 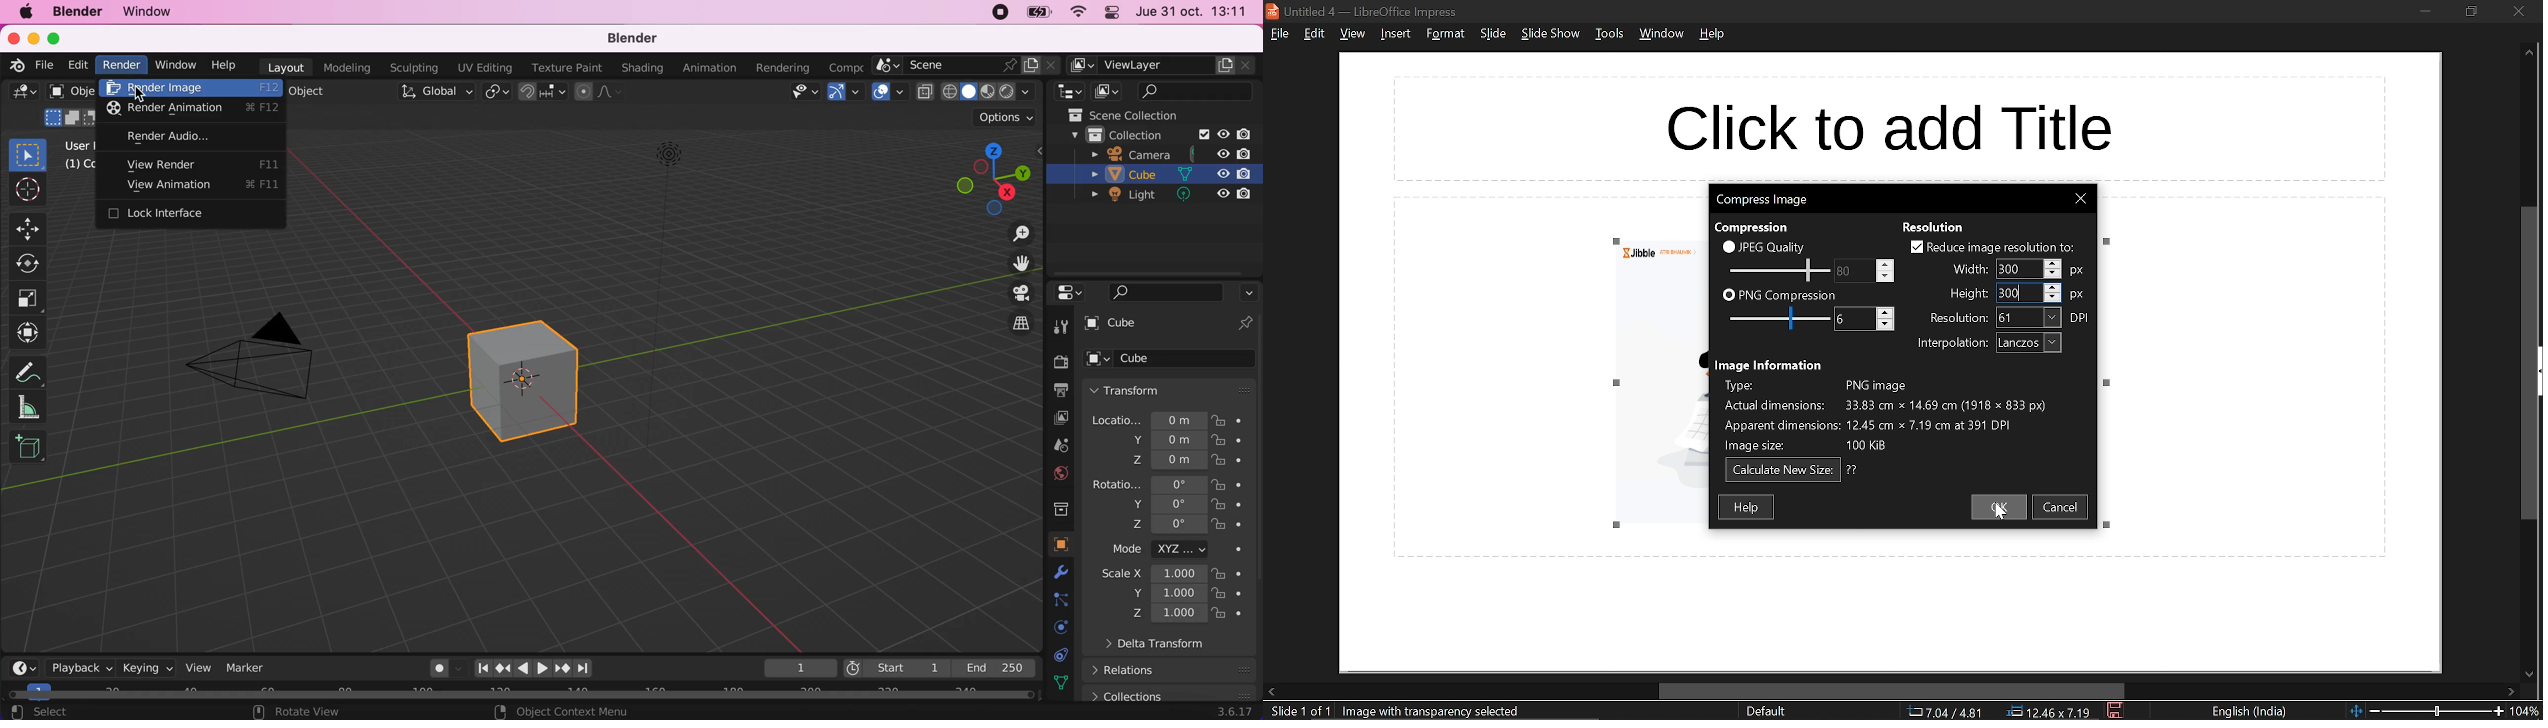 I want to click on constraints, so click(x=1063, y=600).